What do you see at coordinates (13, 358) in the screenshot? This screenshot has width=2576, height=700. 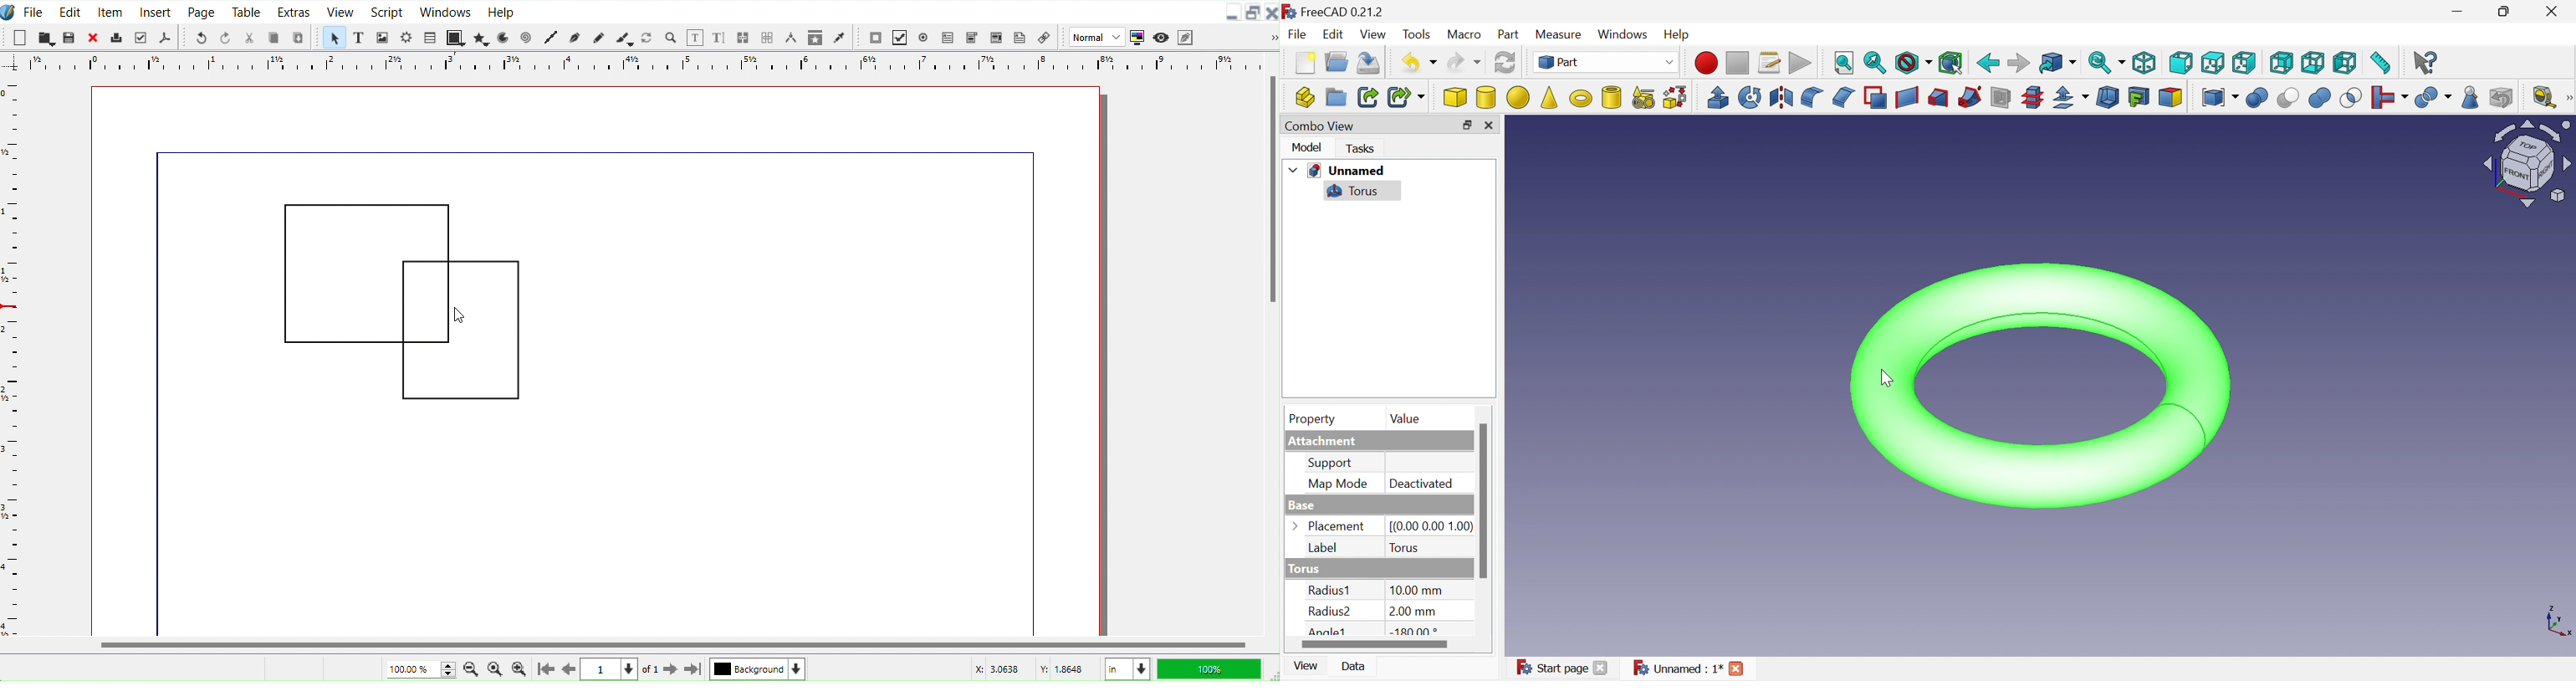 I see `Horizontal Scale bar` at bounding box center [13, 358].